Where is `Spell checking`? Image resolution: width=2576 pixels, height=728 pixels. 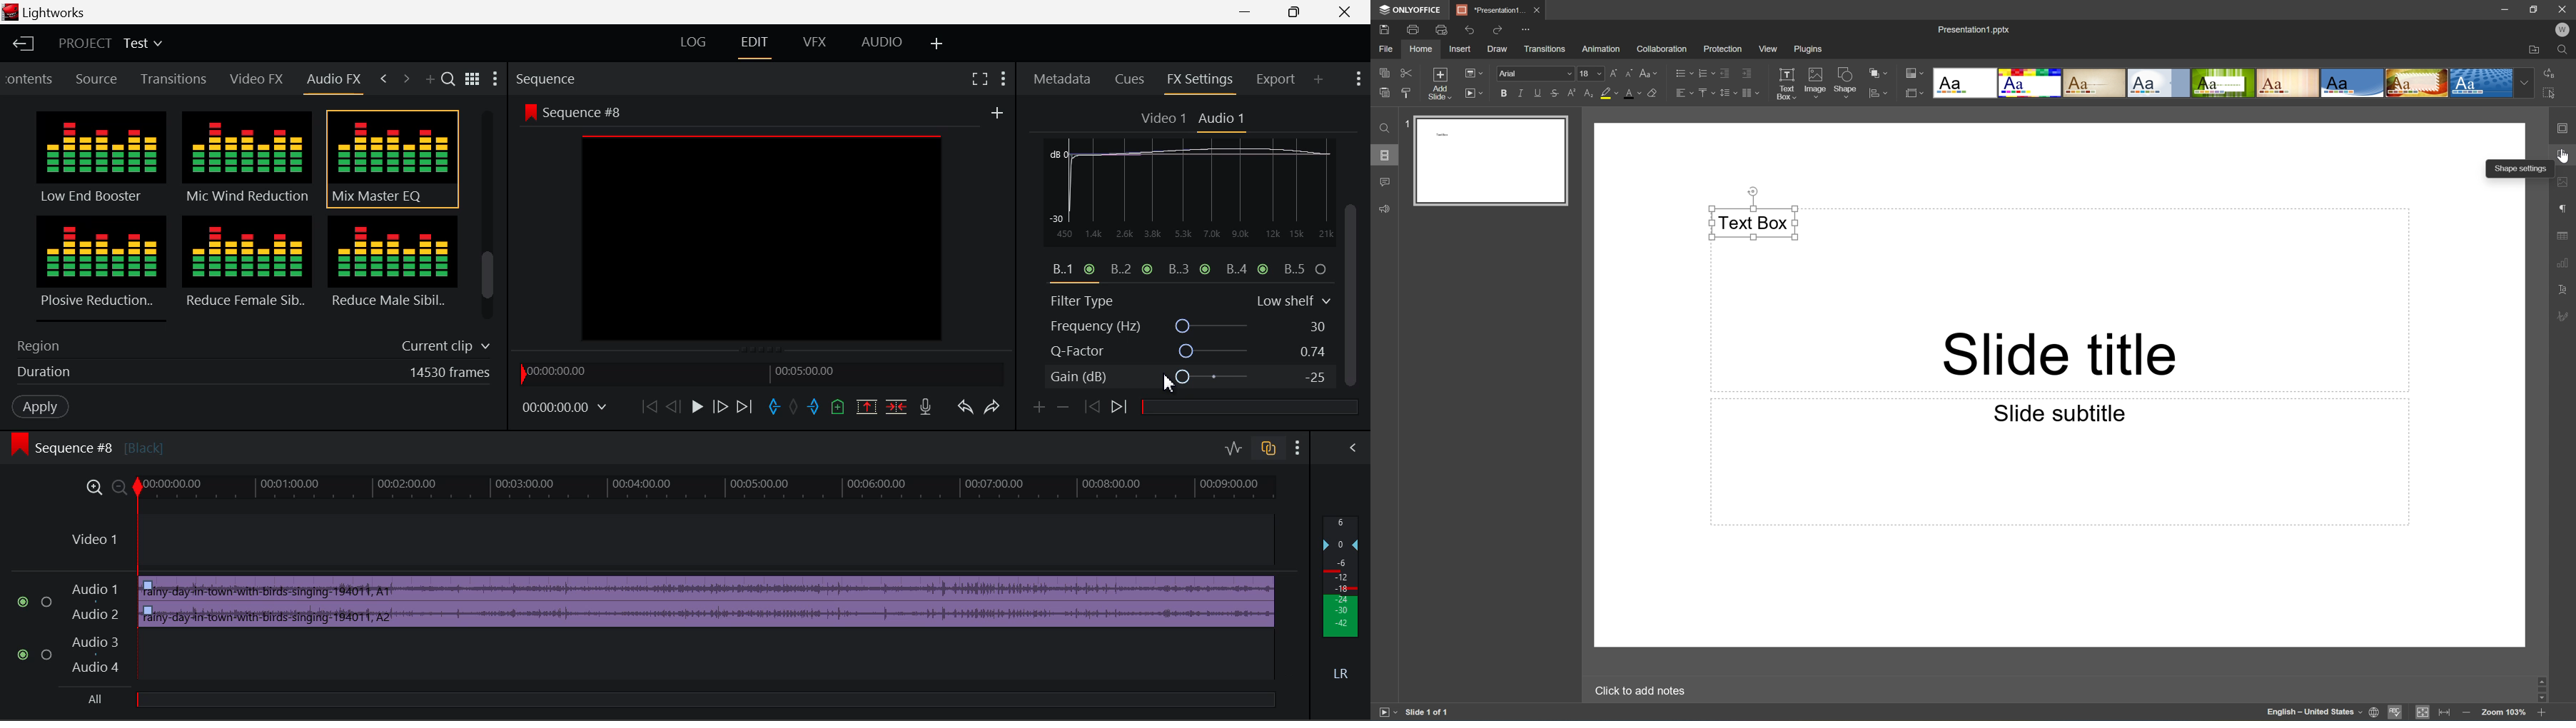
Spell checking is located at coordinates (2395, 714).